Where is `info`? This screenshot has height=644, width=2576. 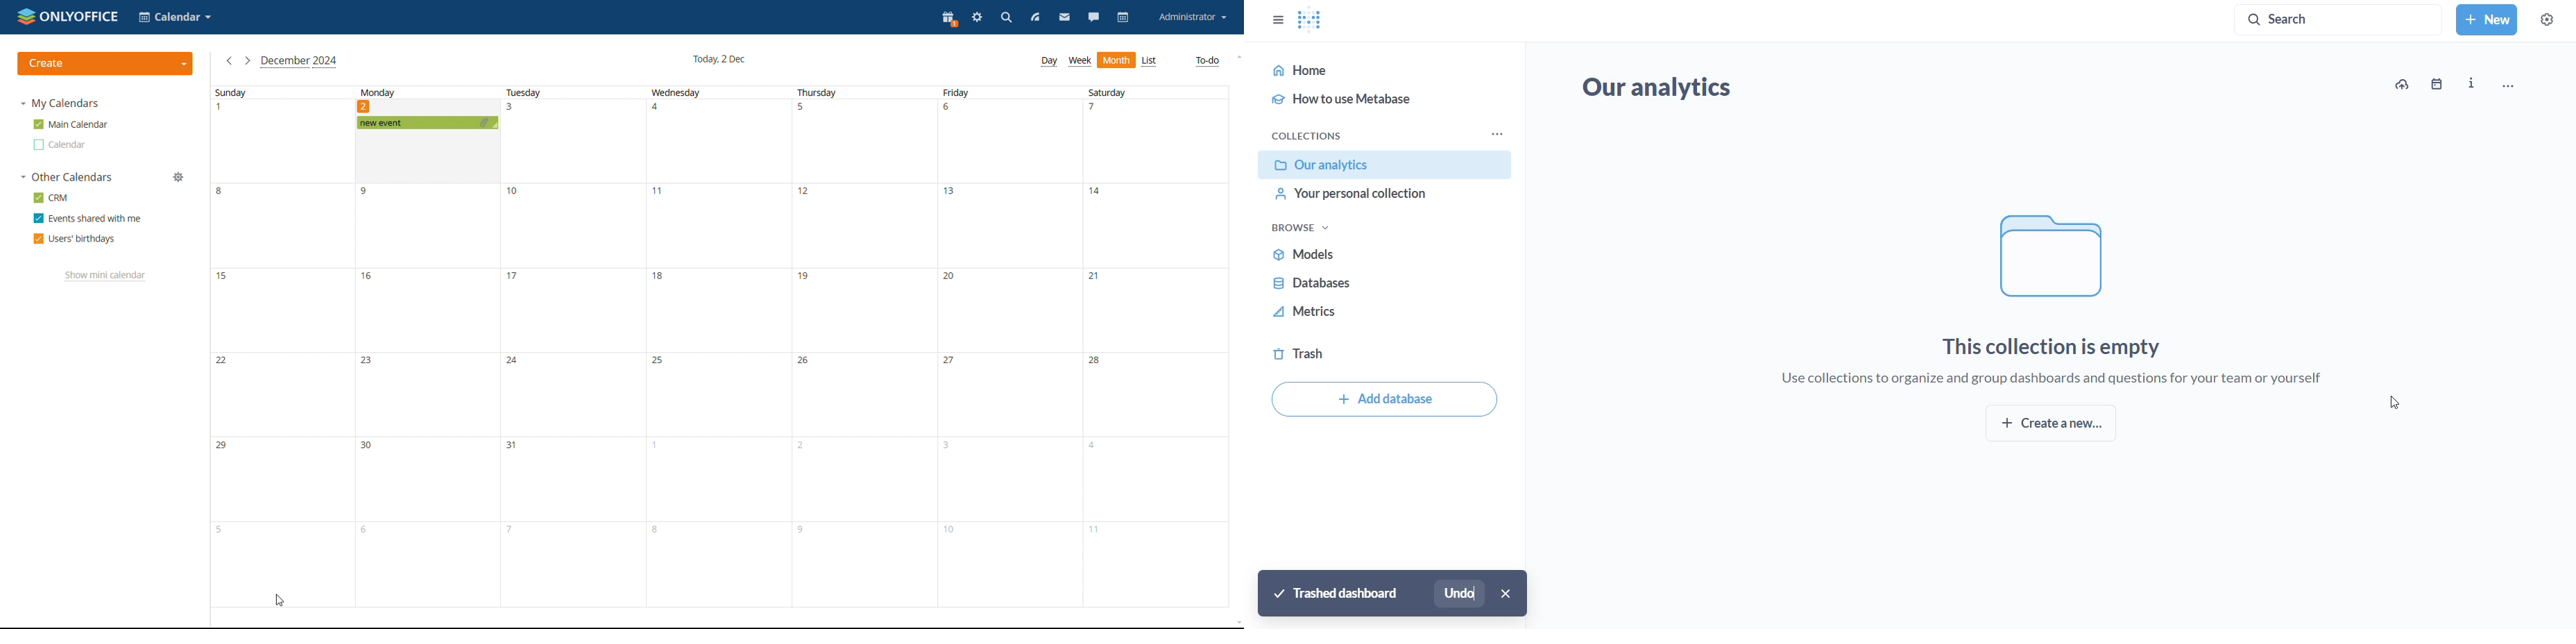
info is located at coordinates (2471, 84).